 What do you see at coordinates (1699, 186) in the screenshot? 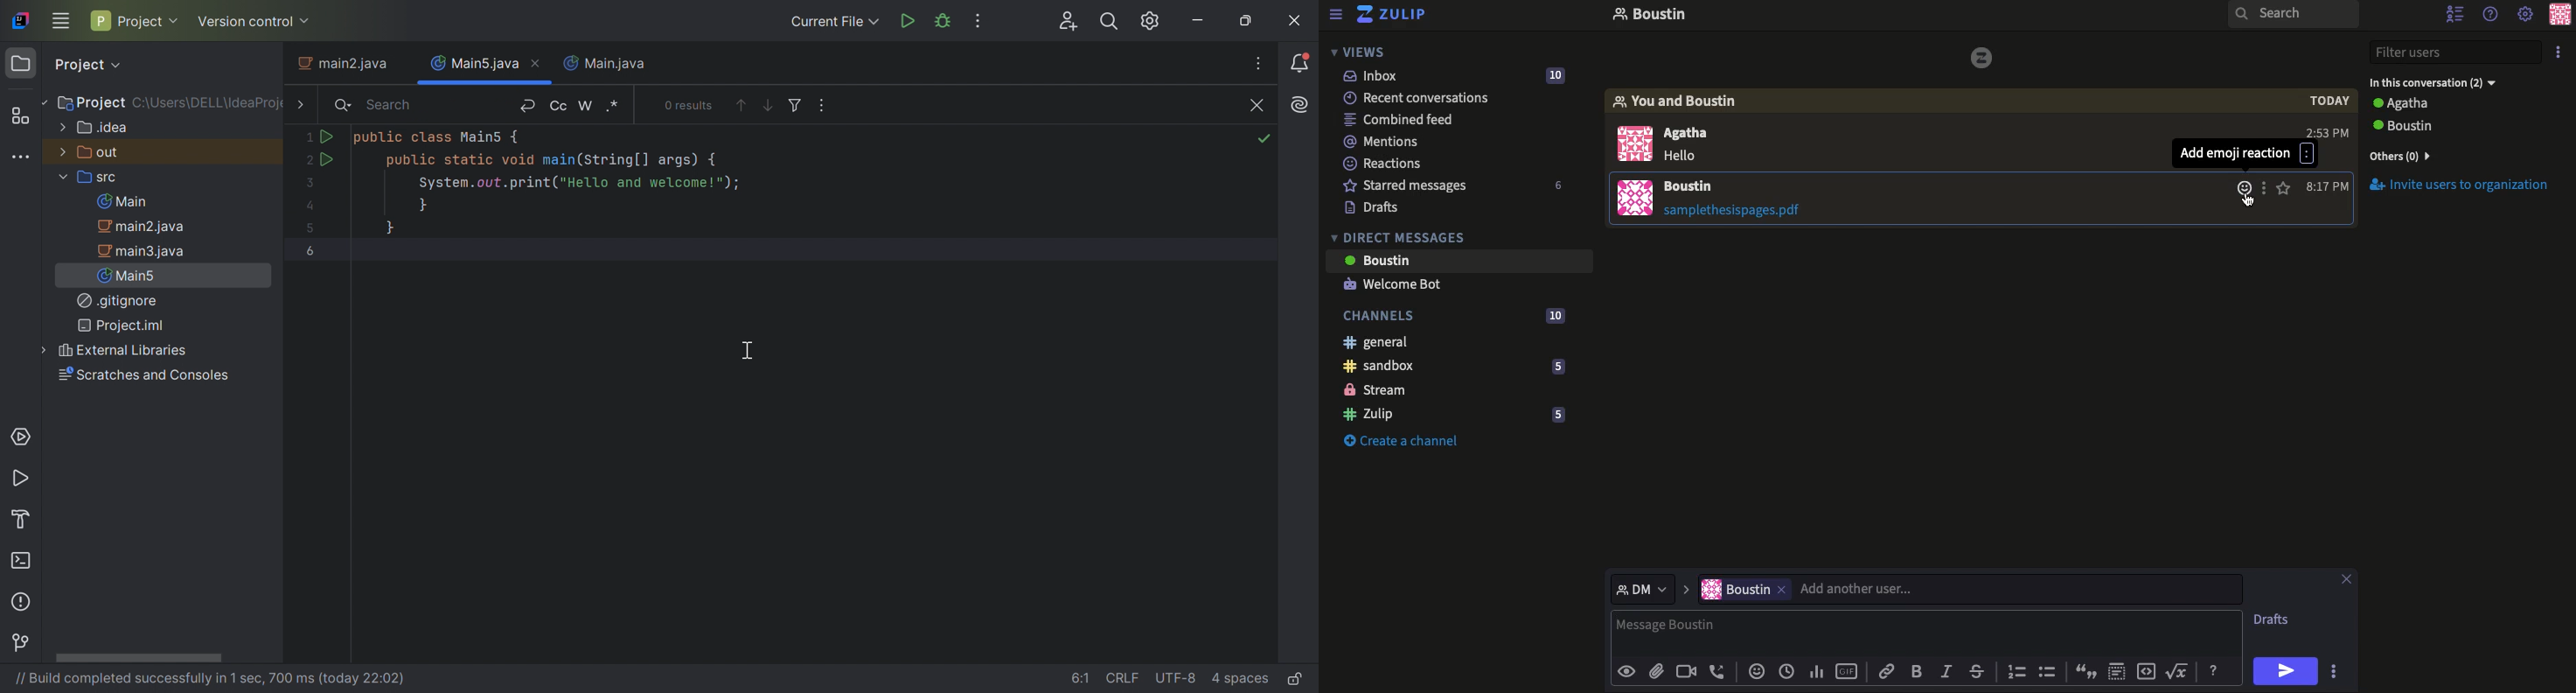
I see `User` at bounding box center [1699, 186].